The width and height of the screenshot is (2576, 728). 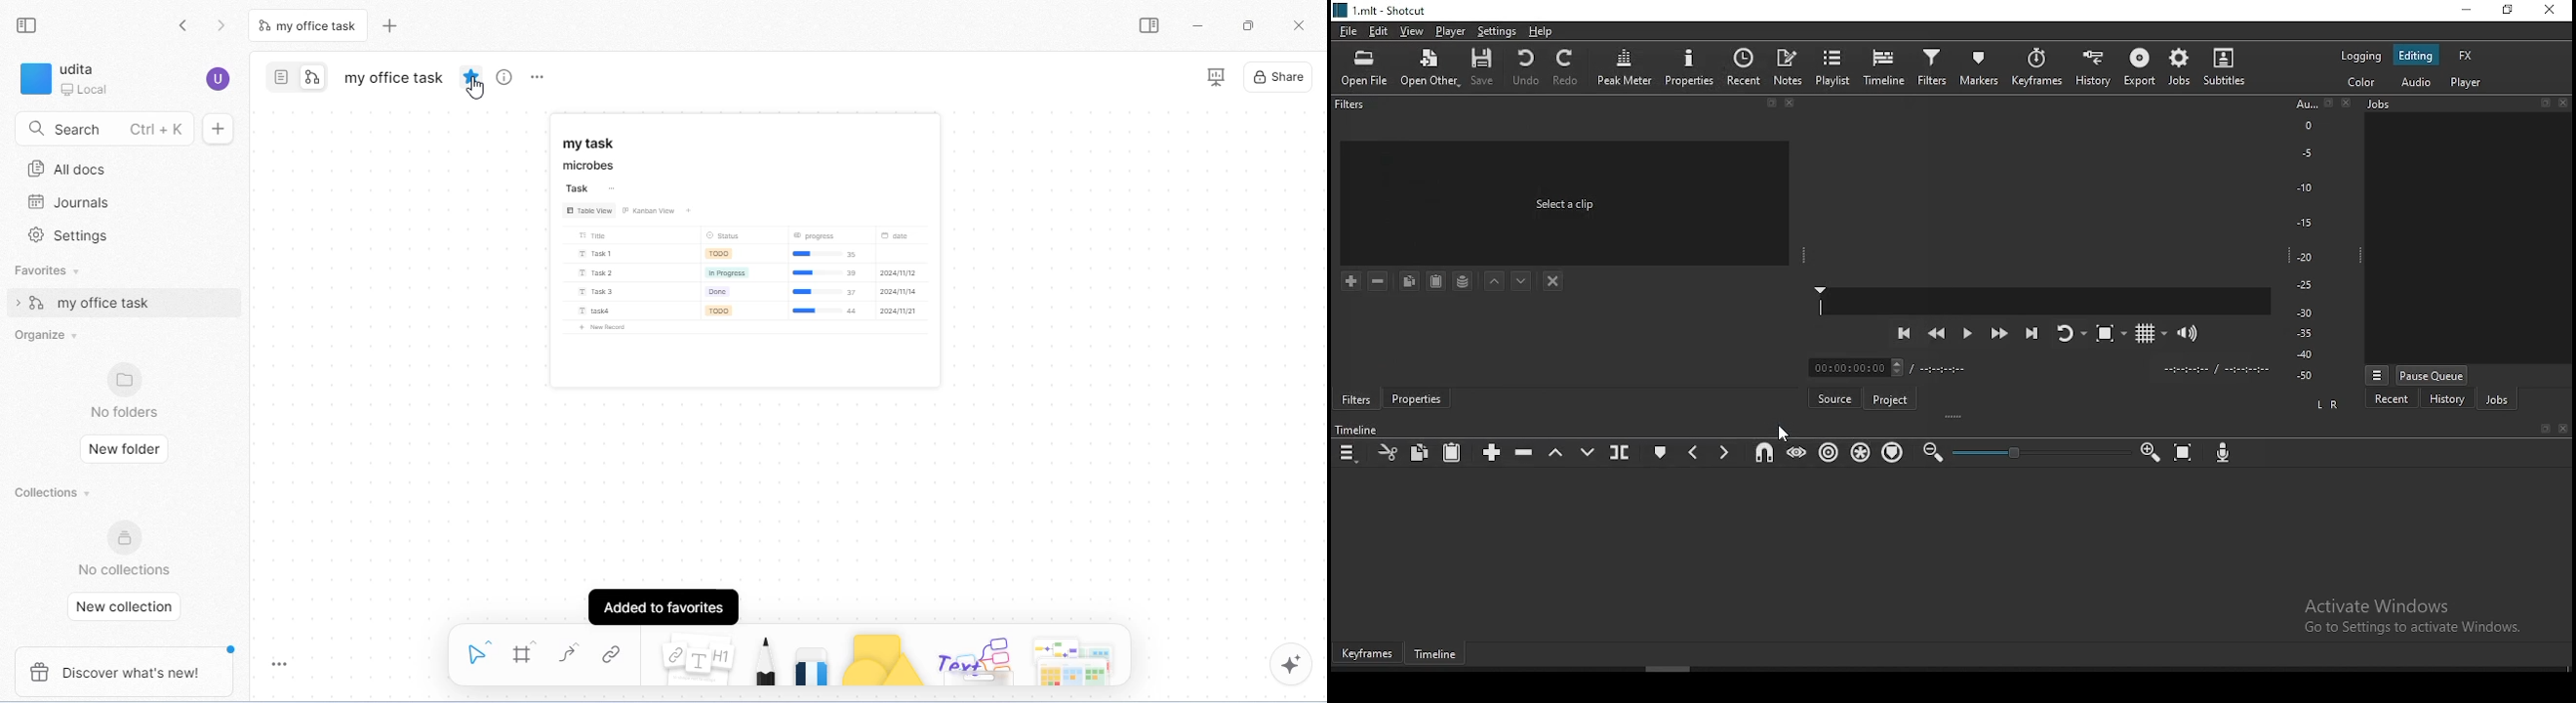 I want to click on eraser, so click(x=813, y=655).